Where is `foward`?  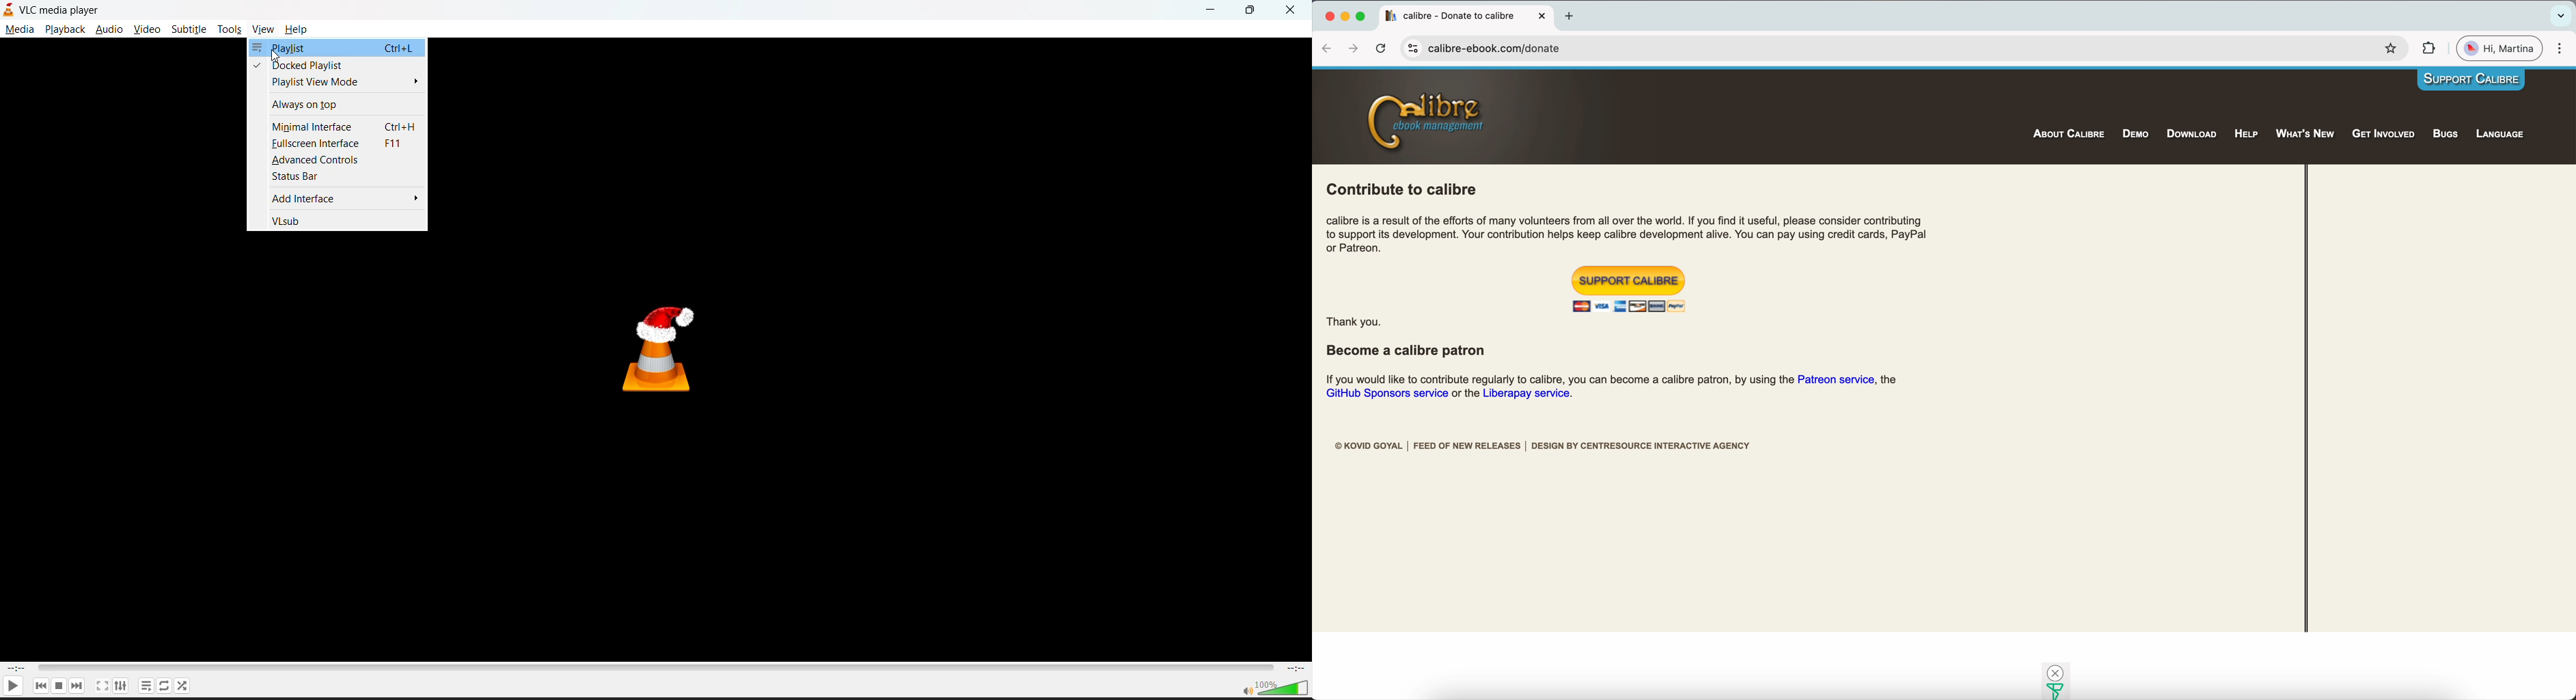 foward is located at coordinates (1352, 49).